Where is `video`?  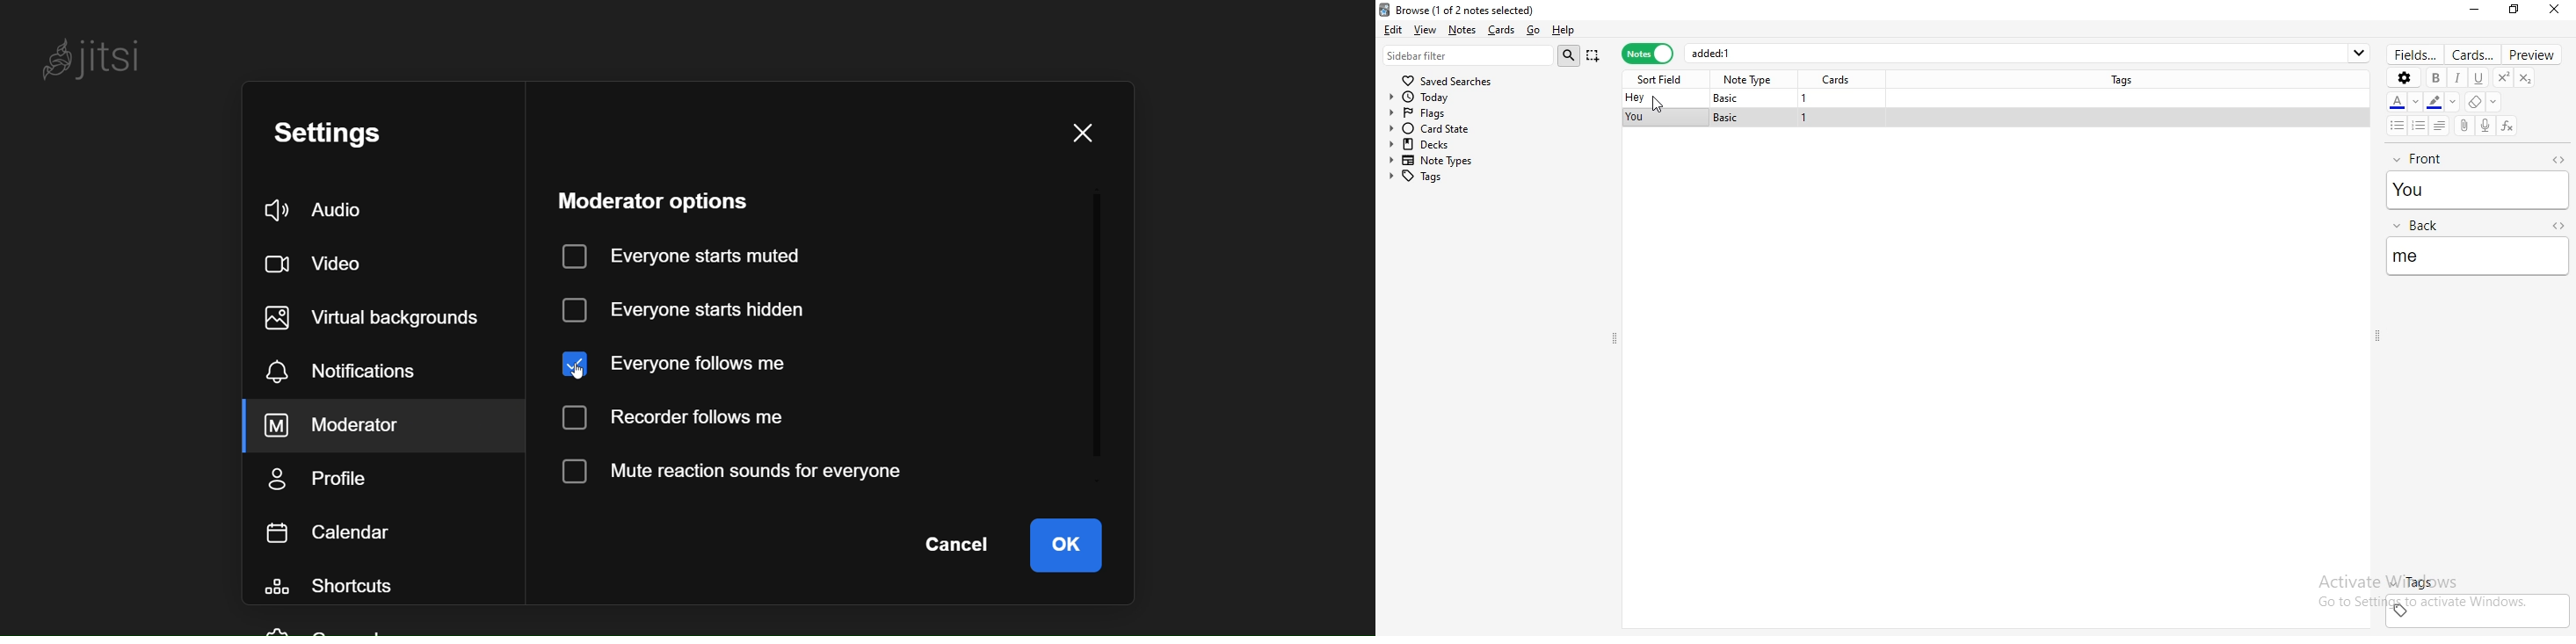 video is located at coordinates (320, 260).